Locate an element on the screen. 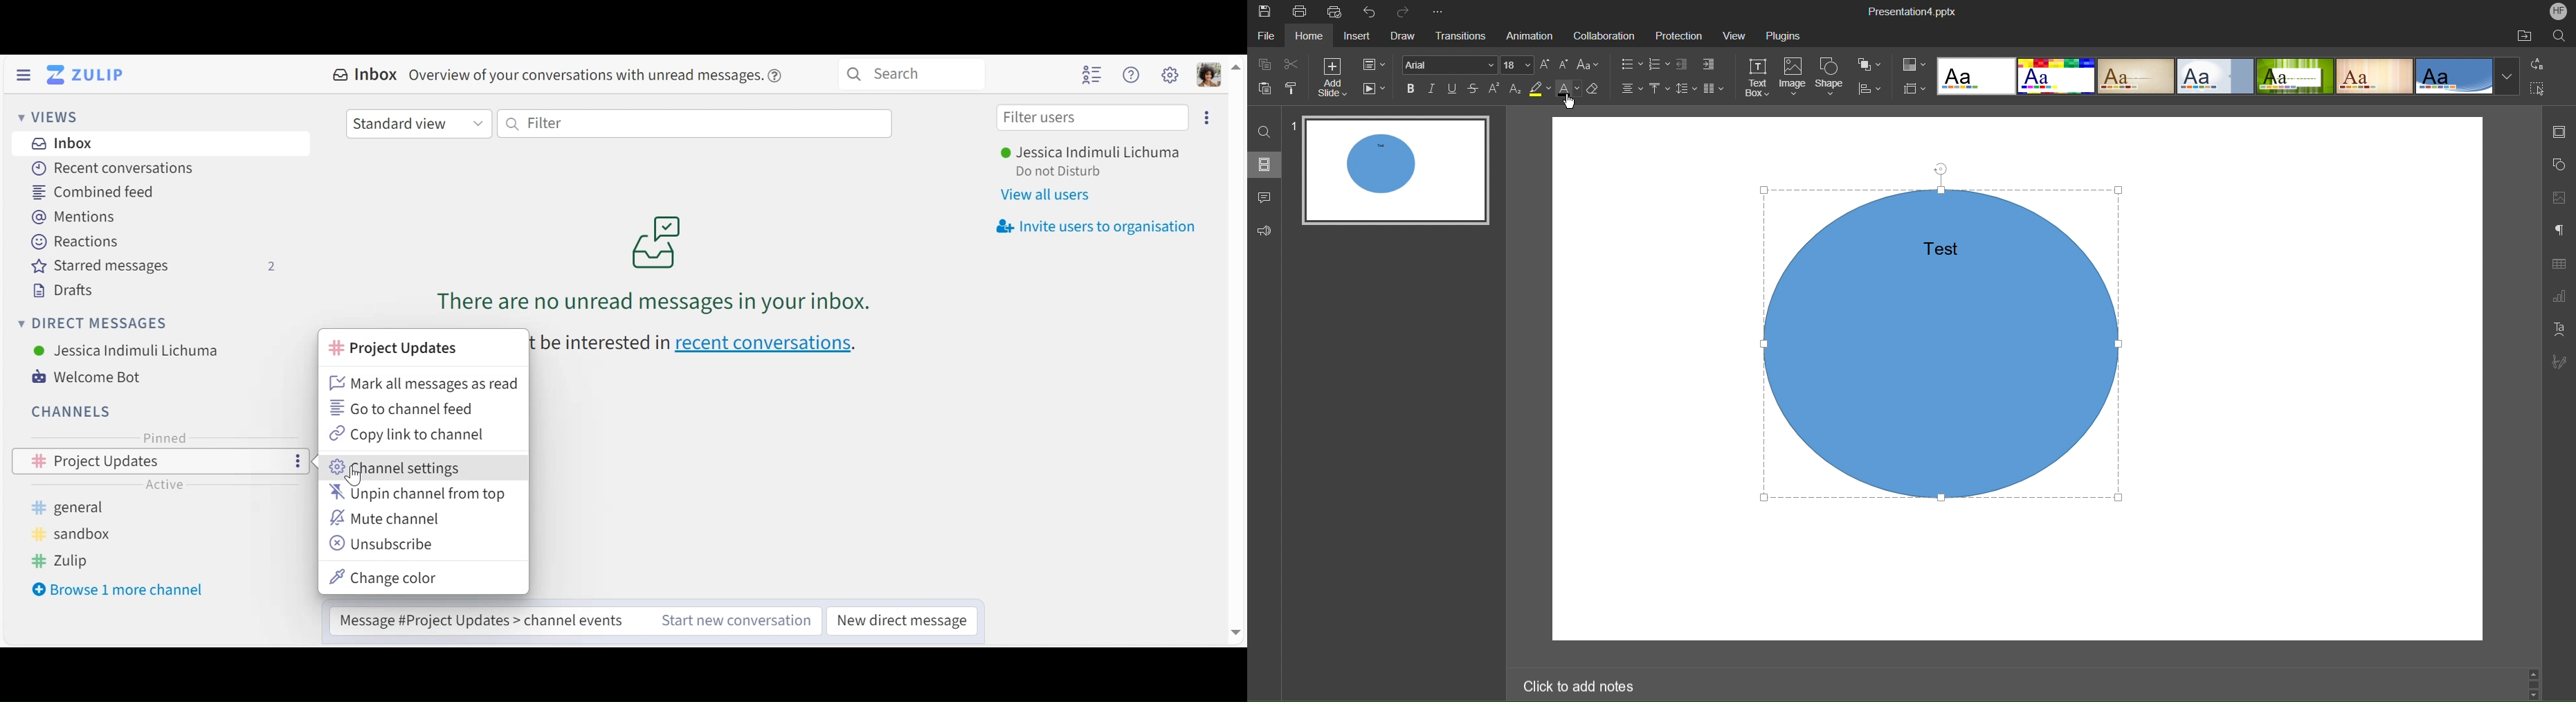 This screenshot has height=728, width=2576. Erase Style is located at coordinates (1595, 91).